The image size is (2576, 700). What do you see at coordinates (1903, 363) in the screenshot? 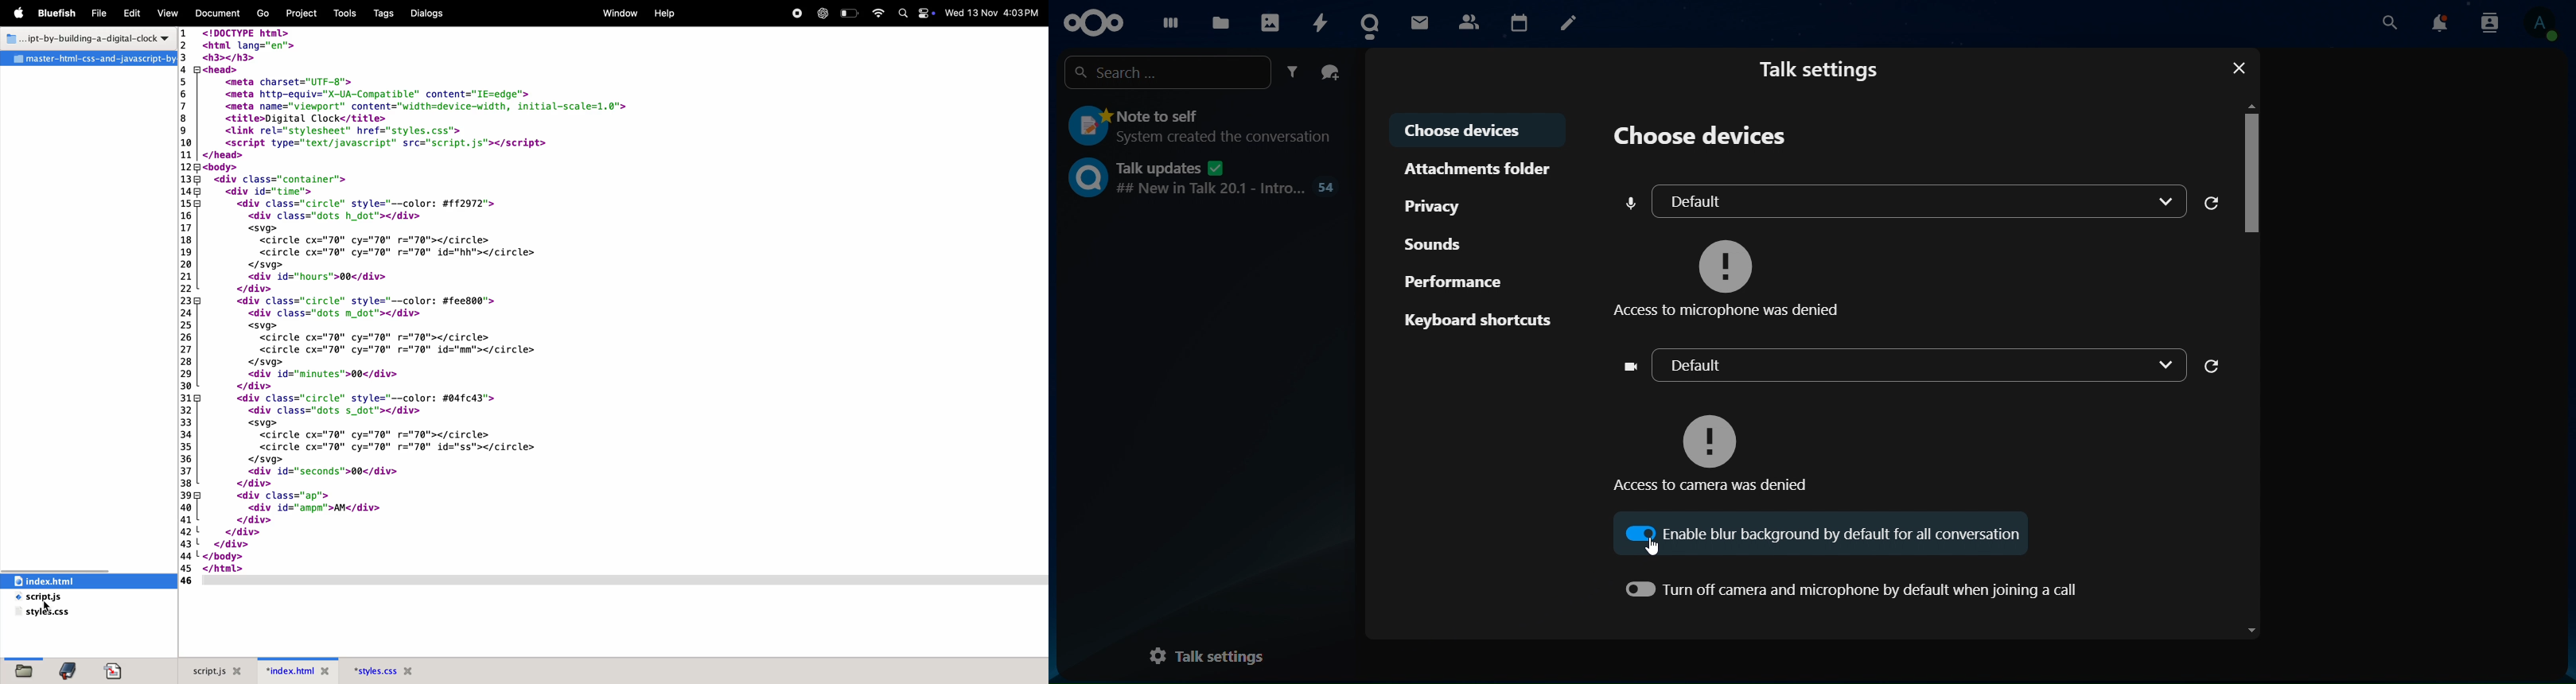
I see `default` at bounding box center [1903, 363].